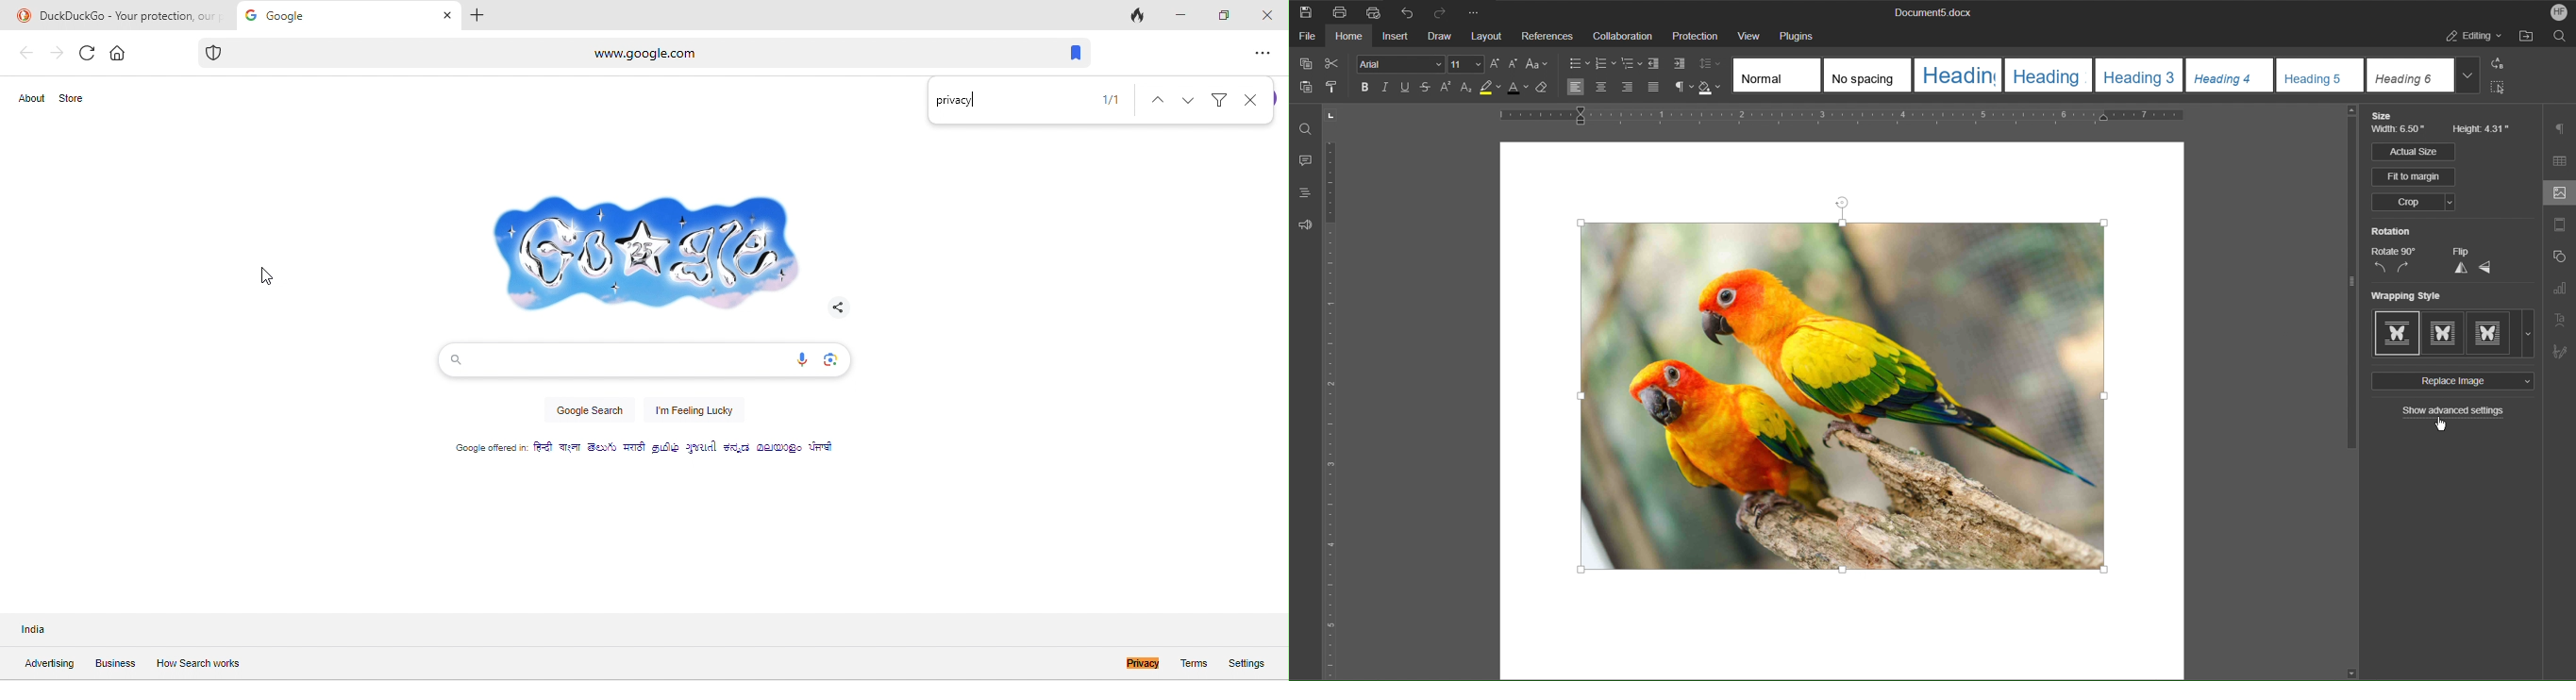 This screenshot has height=700, width=2576. Describe the element at coordinates (2394, 251) in the screenshot. I see `Rotate 90` at that location.